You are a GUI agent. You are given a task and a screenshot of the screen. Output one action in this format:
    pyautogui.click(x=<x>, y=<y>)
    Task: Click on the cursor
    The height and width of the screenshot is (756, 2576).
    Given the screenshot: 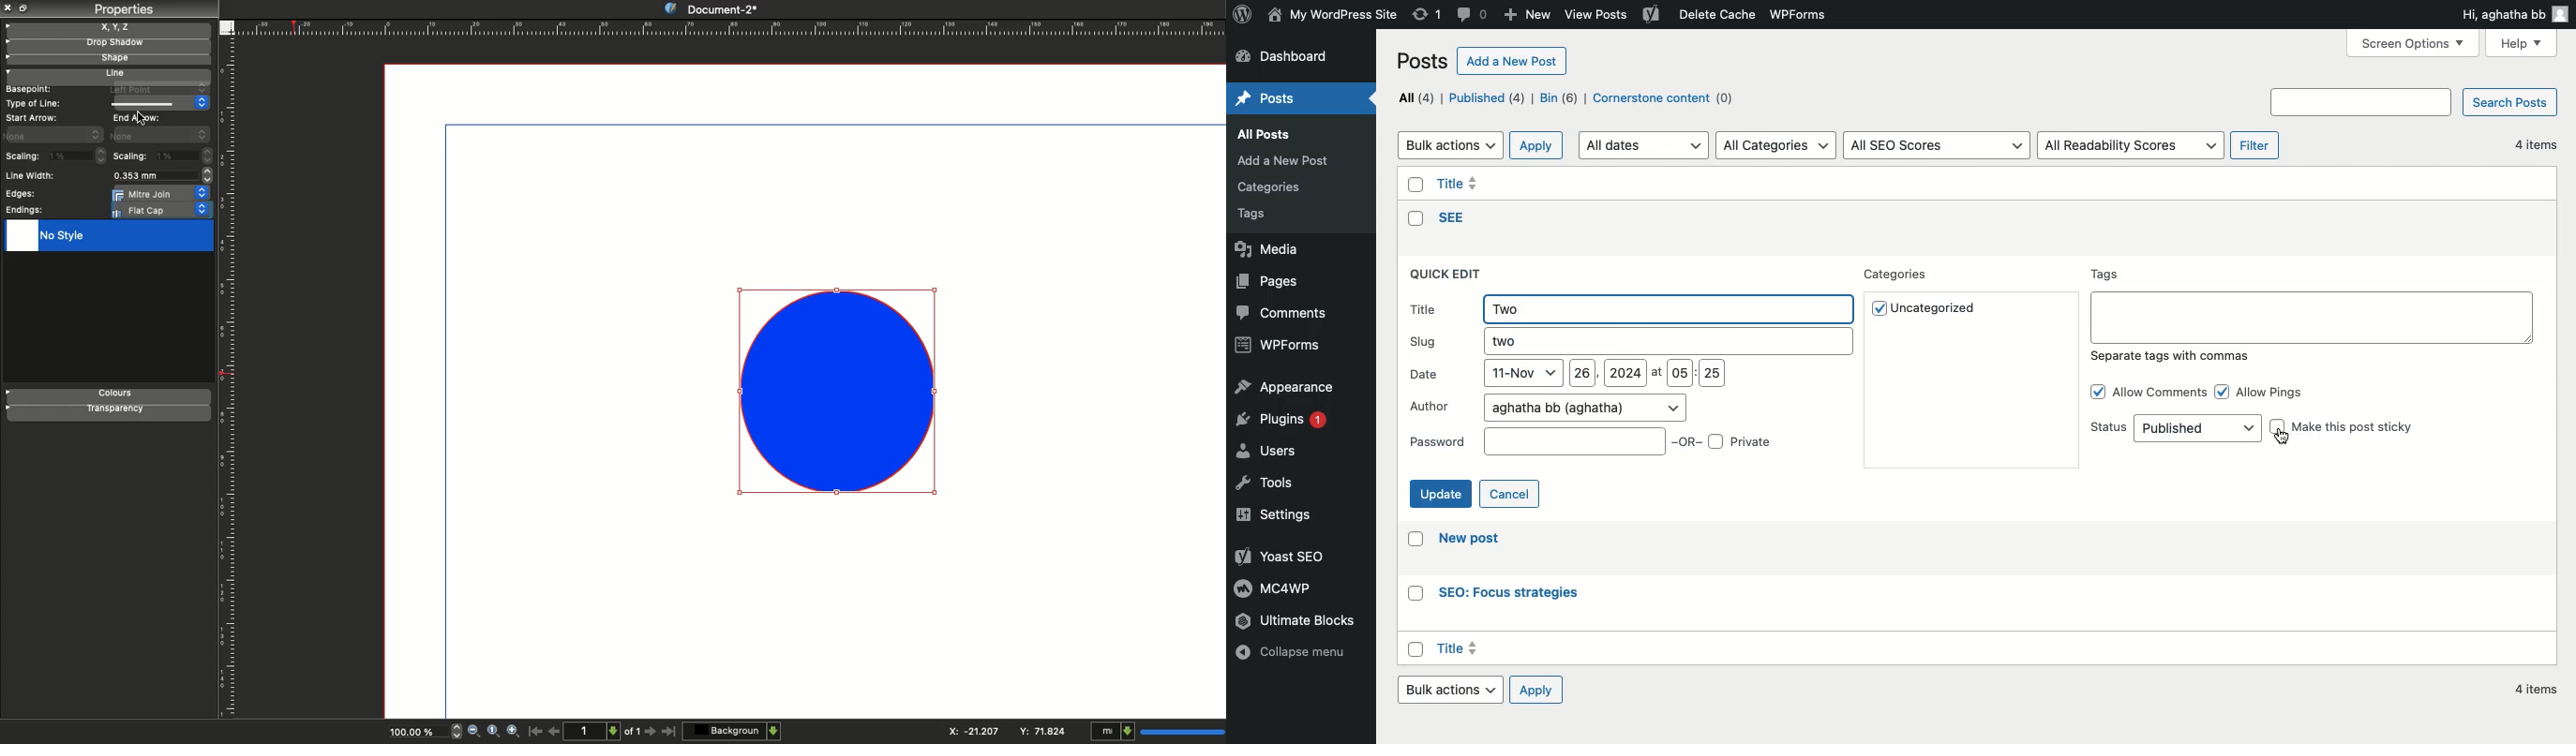 What is the action you would take?
    pyautogui.click(x=143, y=118)
    